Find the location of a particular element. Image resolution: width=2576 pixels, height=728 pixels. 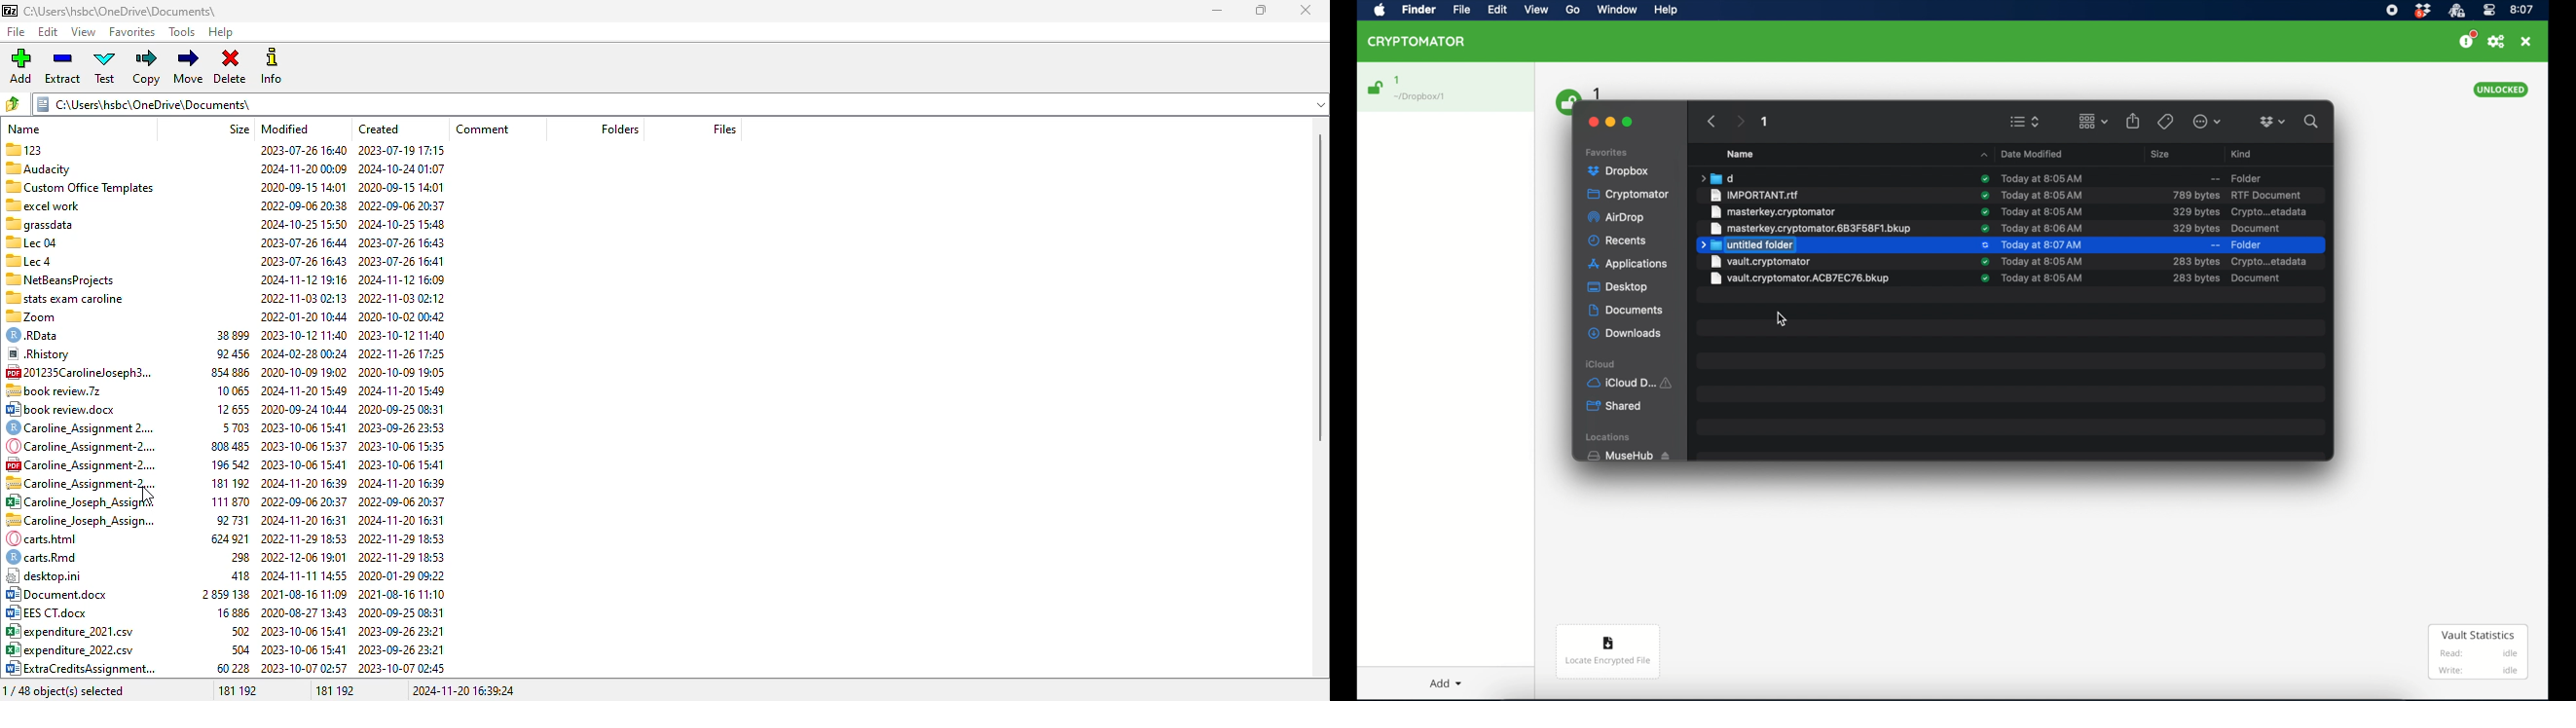

file name is located at coordinates (1802, 281).